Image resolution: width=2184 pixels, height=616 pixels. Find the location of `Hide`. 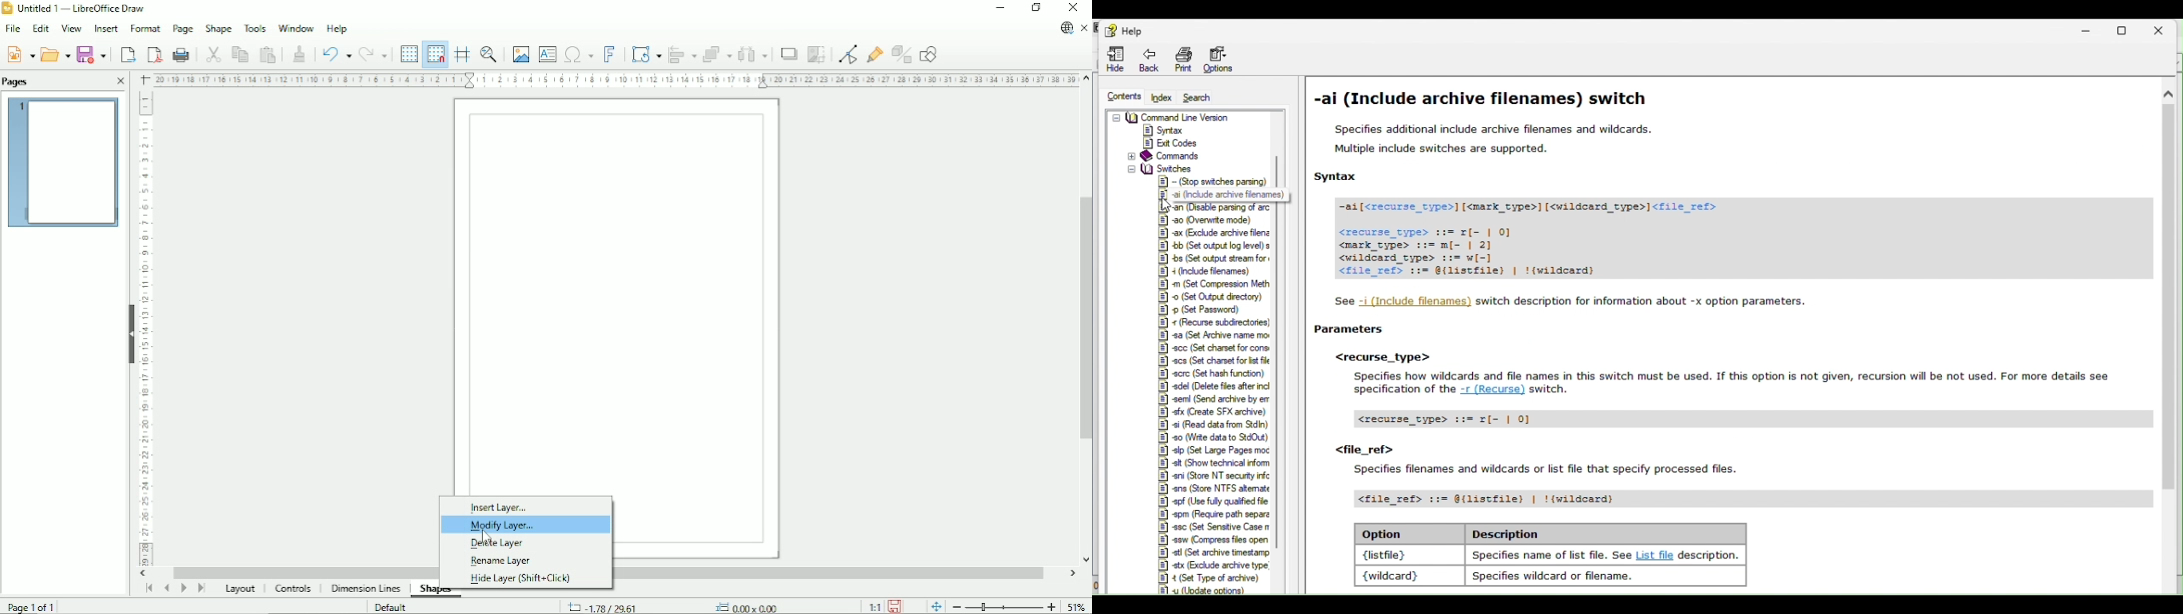

Hide is located at coordinates (1111, 60).